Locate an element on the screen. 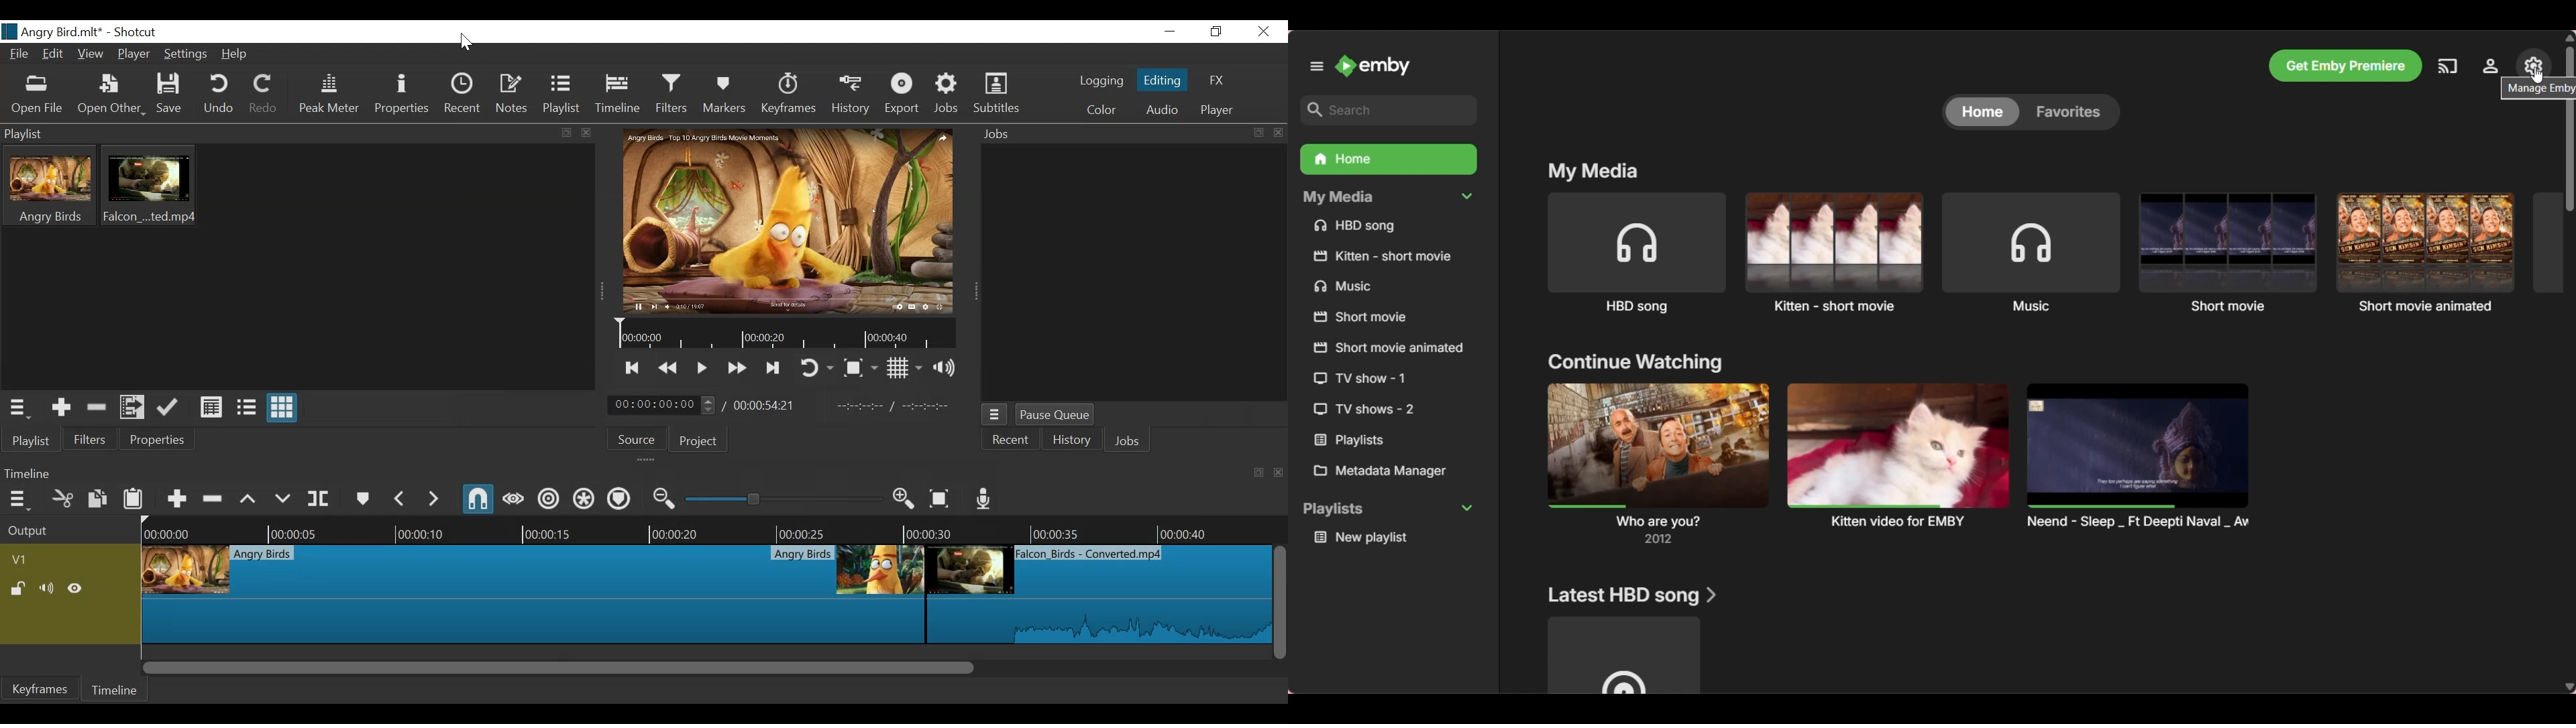 Image resolution: width=2576 pixels, height=728 pixels. minimize is located at coordinates (1171, 32).